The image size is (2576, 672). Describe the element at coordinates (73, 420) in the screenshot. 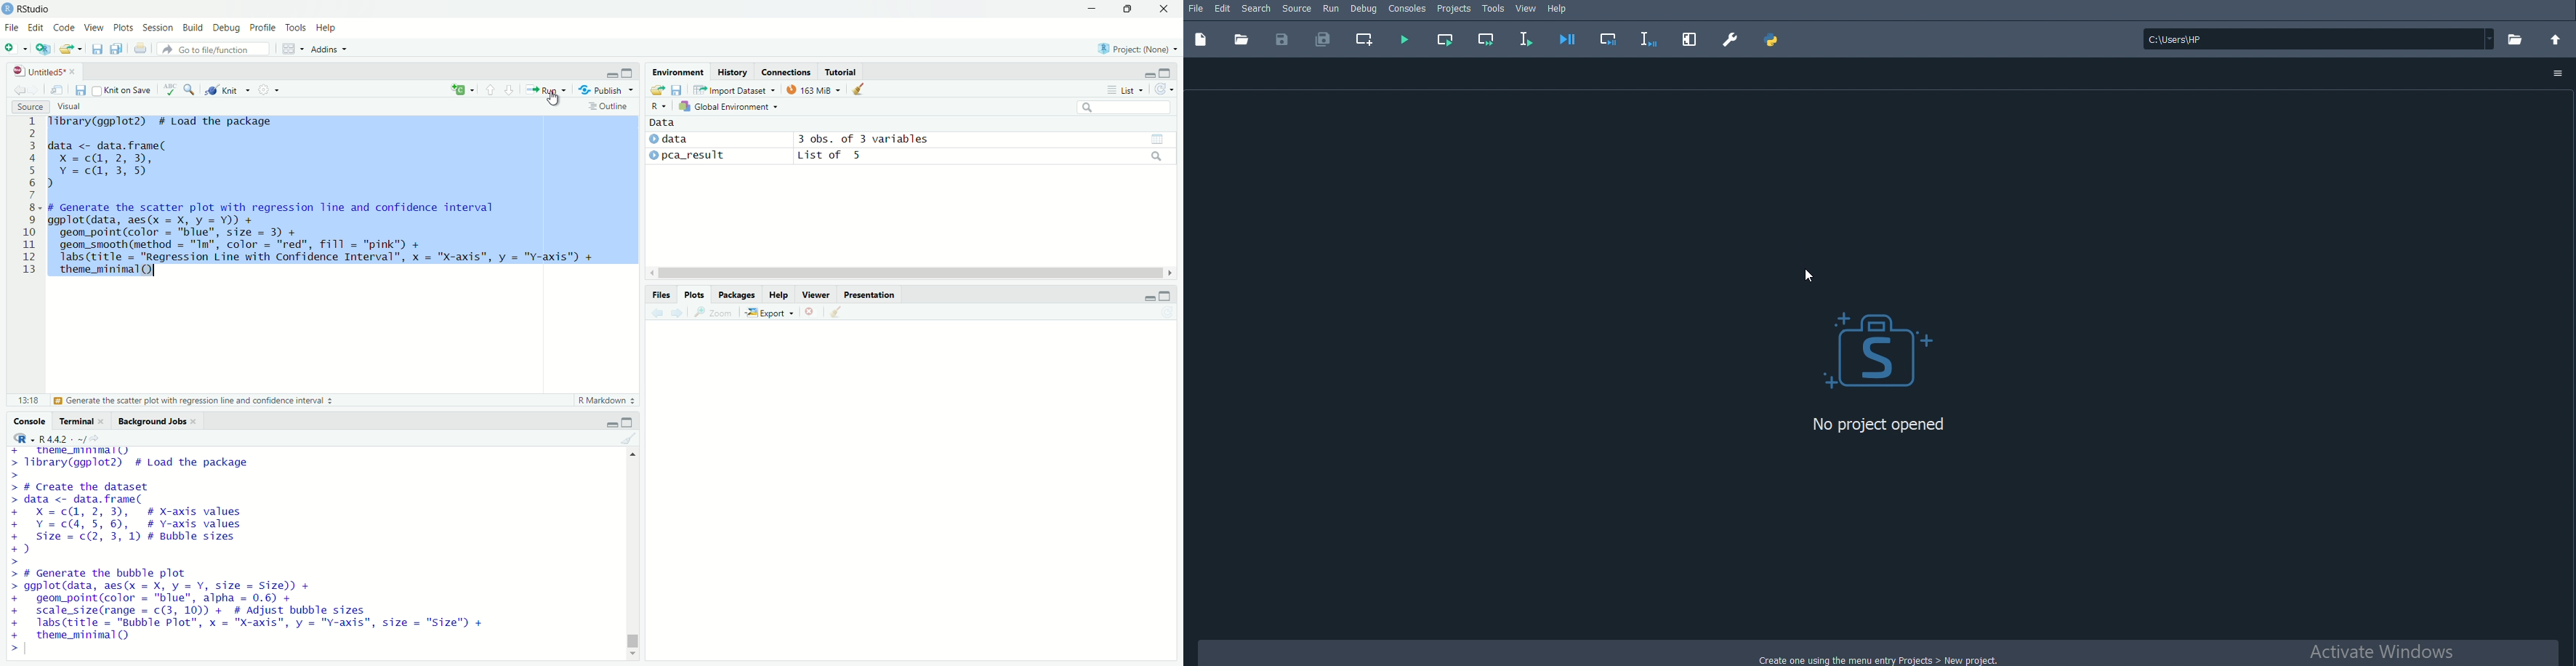

I see `Terminal` at that location.